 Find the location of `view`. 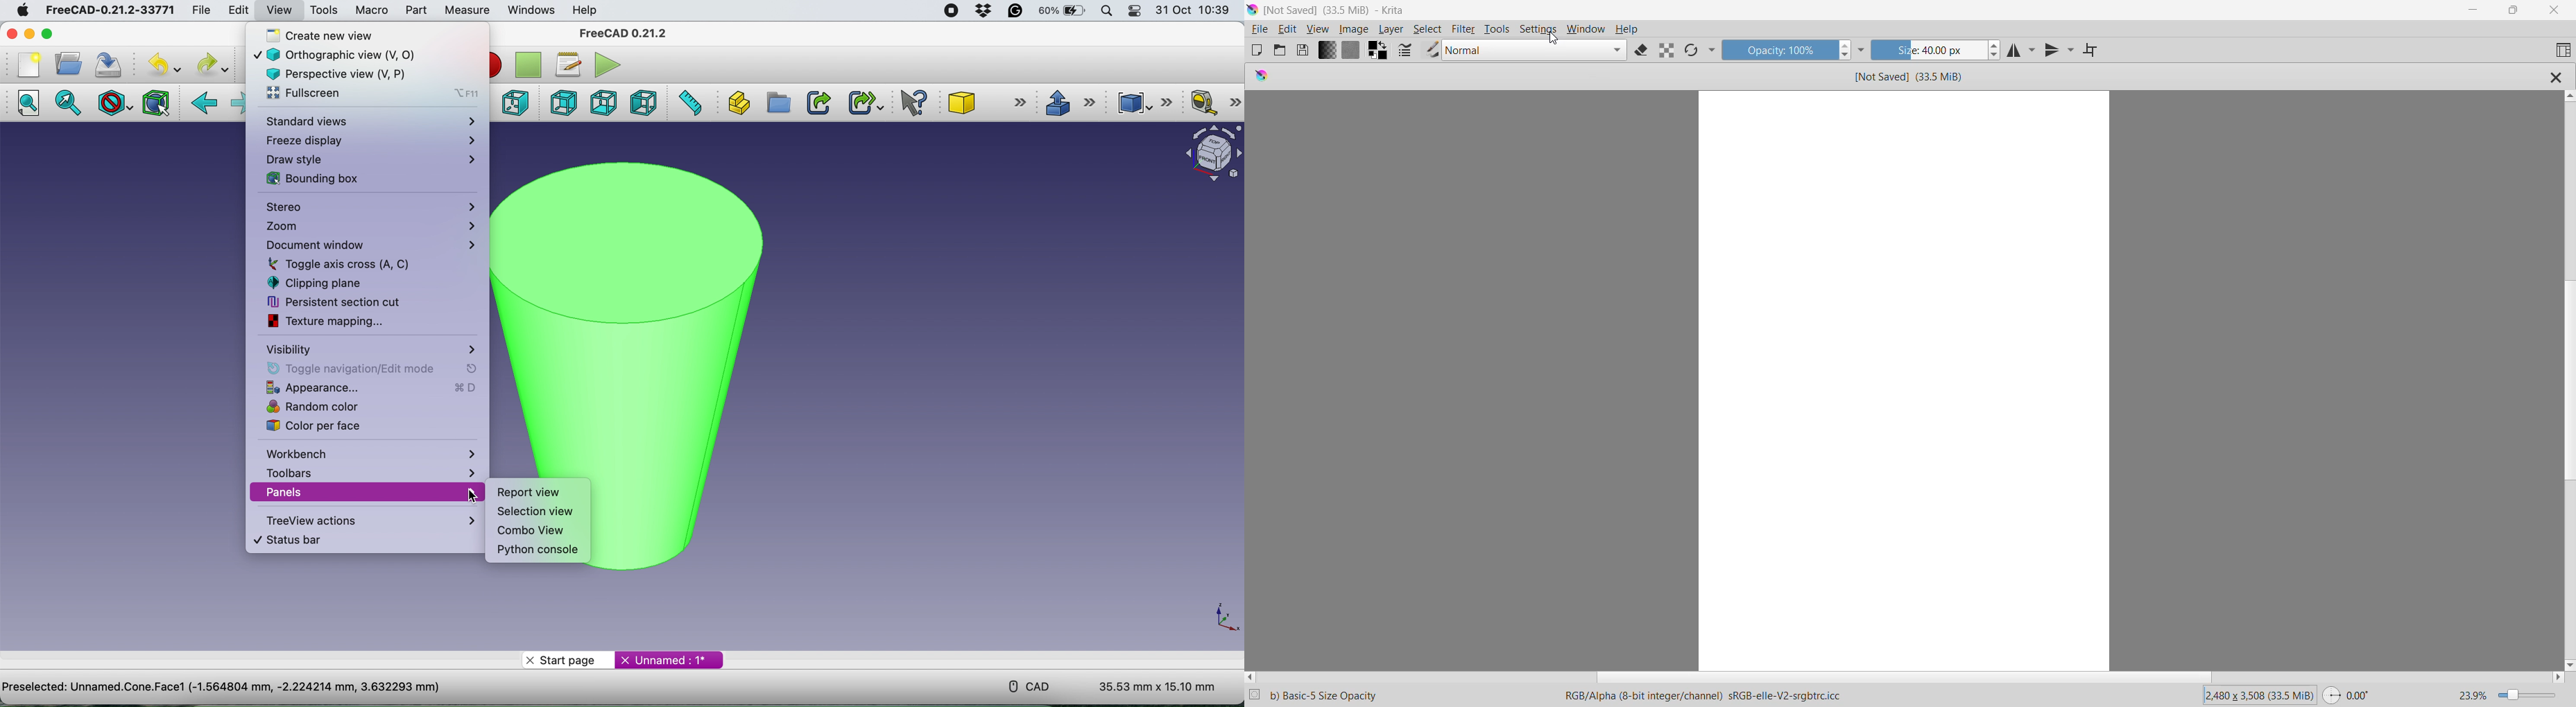

view is located at coordinates (279, 9).